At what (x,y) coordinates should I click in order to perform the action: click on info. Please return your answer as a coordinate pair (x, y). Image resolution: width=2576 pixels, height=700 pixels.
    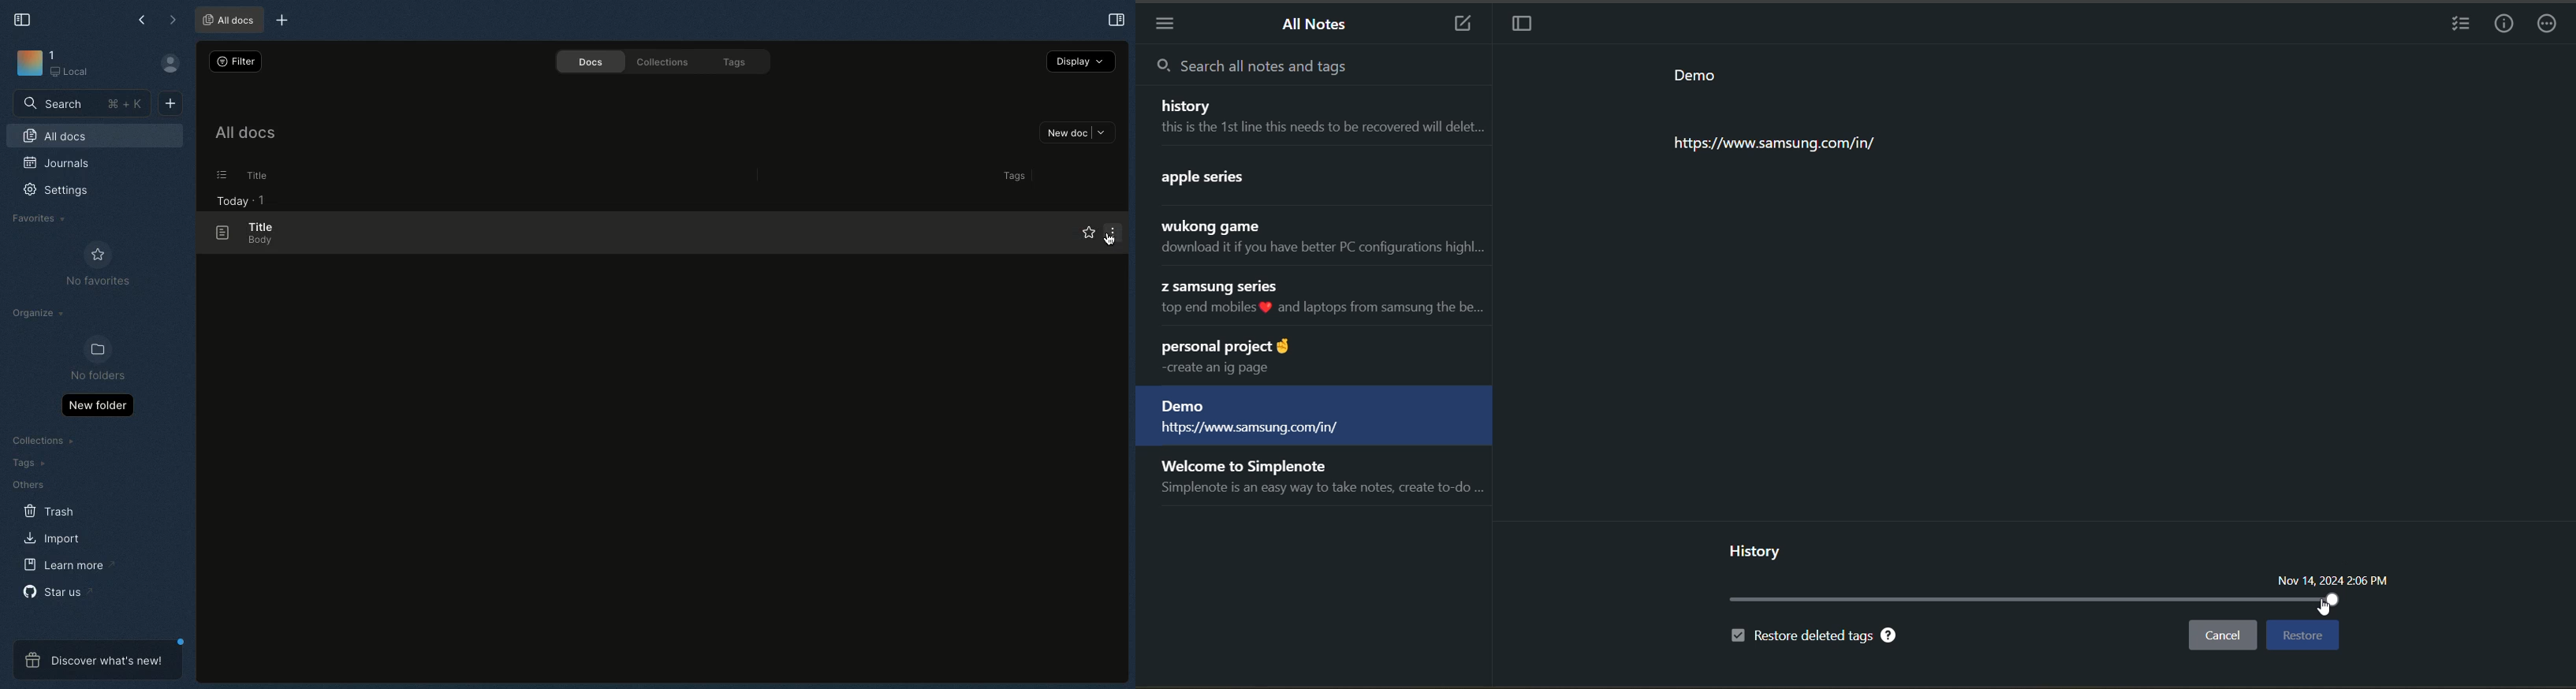
    Looking at the image, I should click on (2508, 23).